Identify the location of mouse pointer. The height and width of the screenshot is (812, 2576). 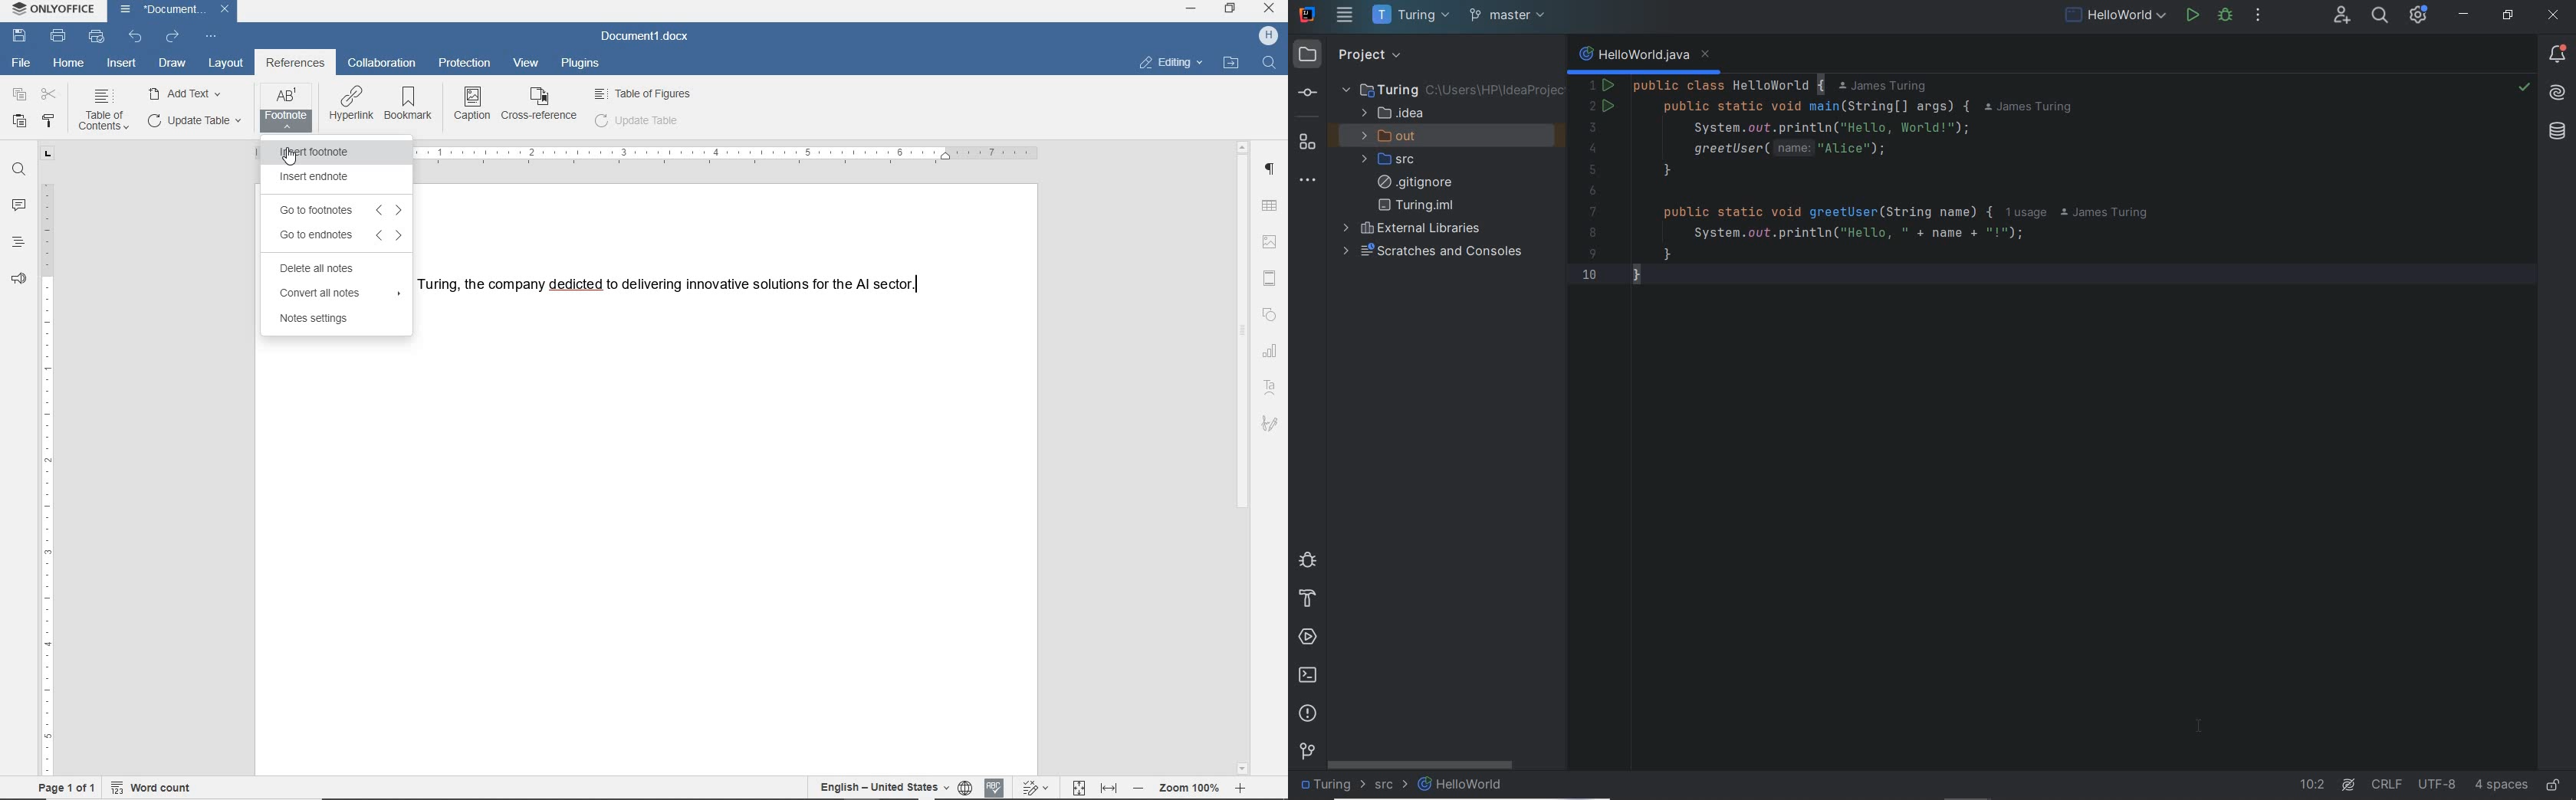
(289, 156).